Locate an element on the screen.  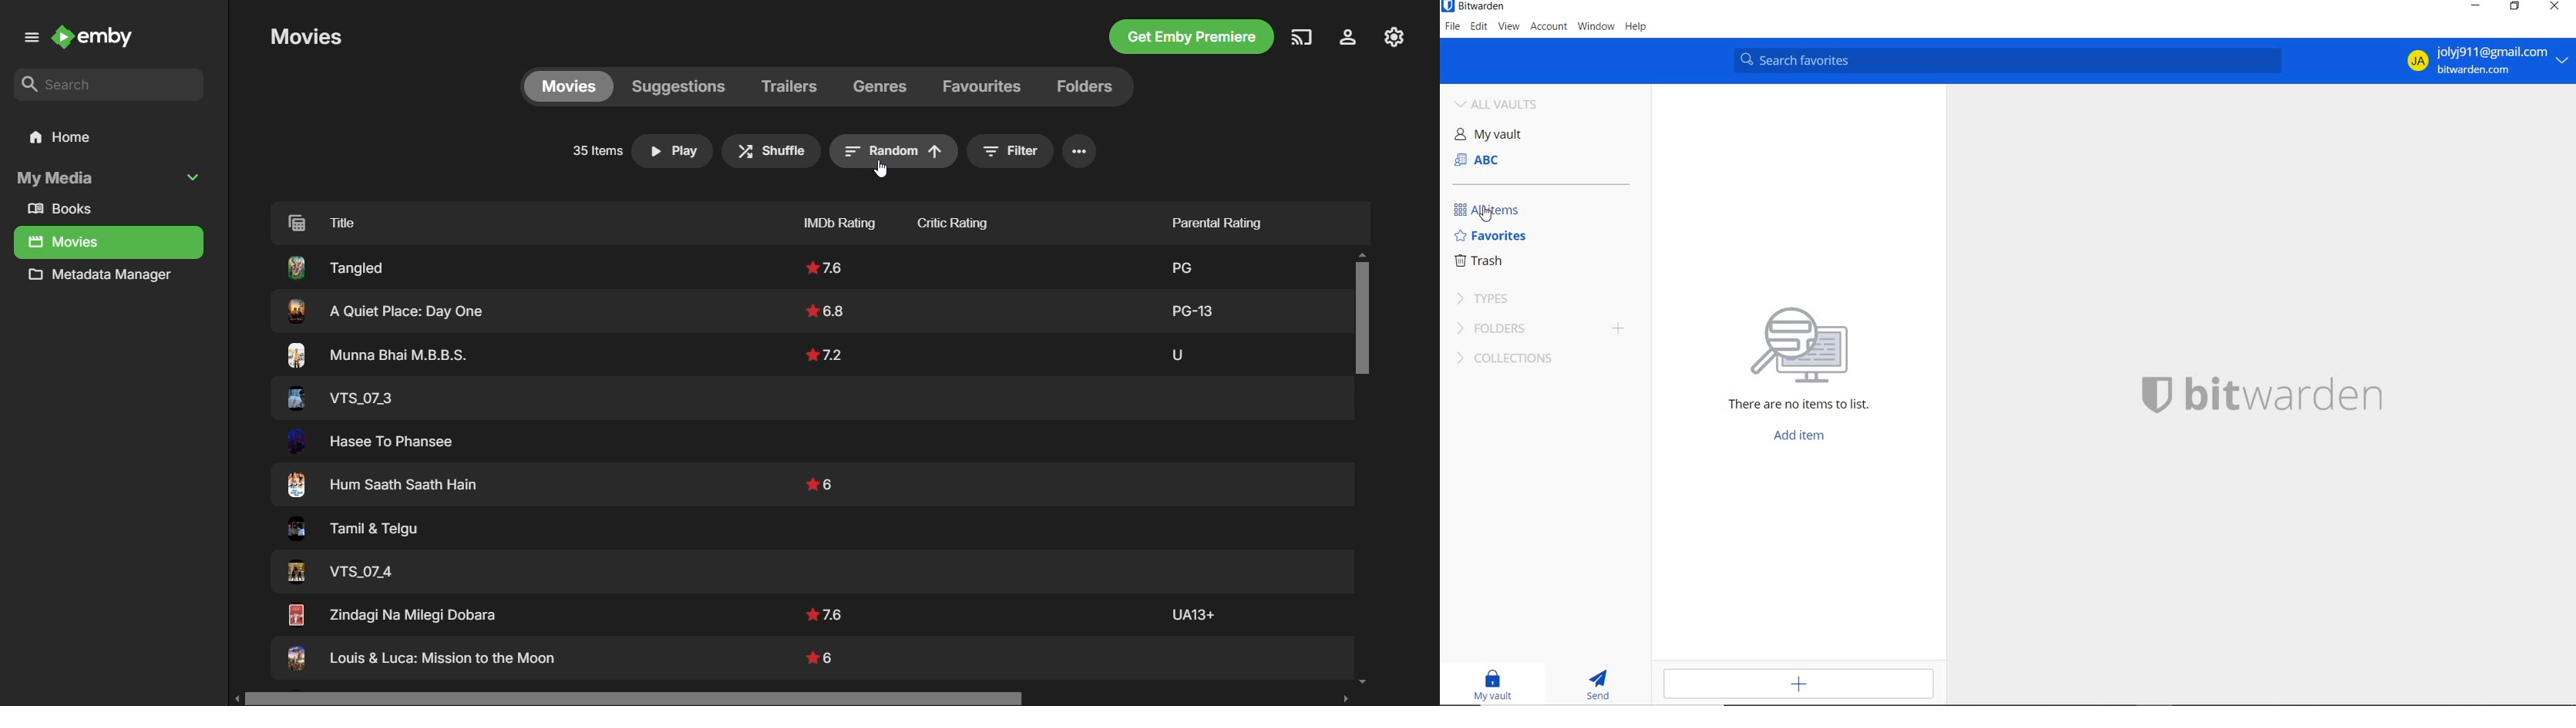
Get Emby Premier is located at coordinates (1189, 39).